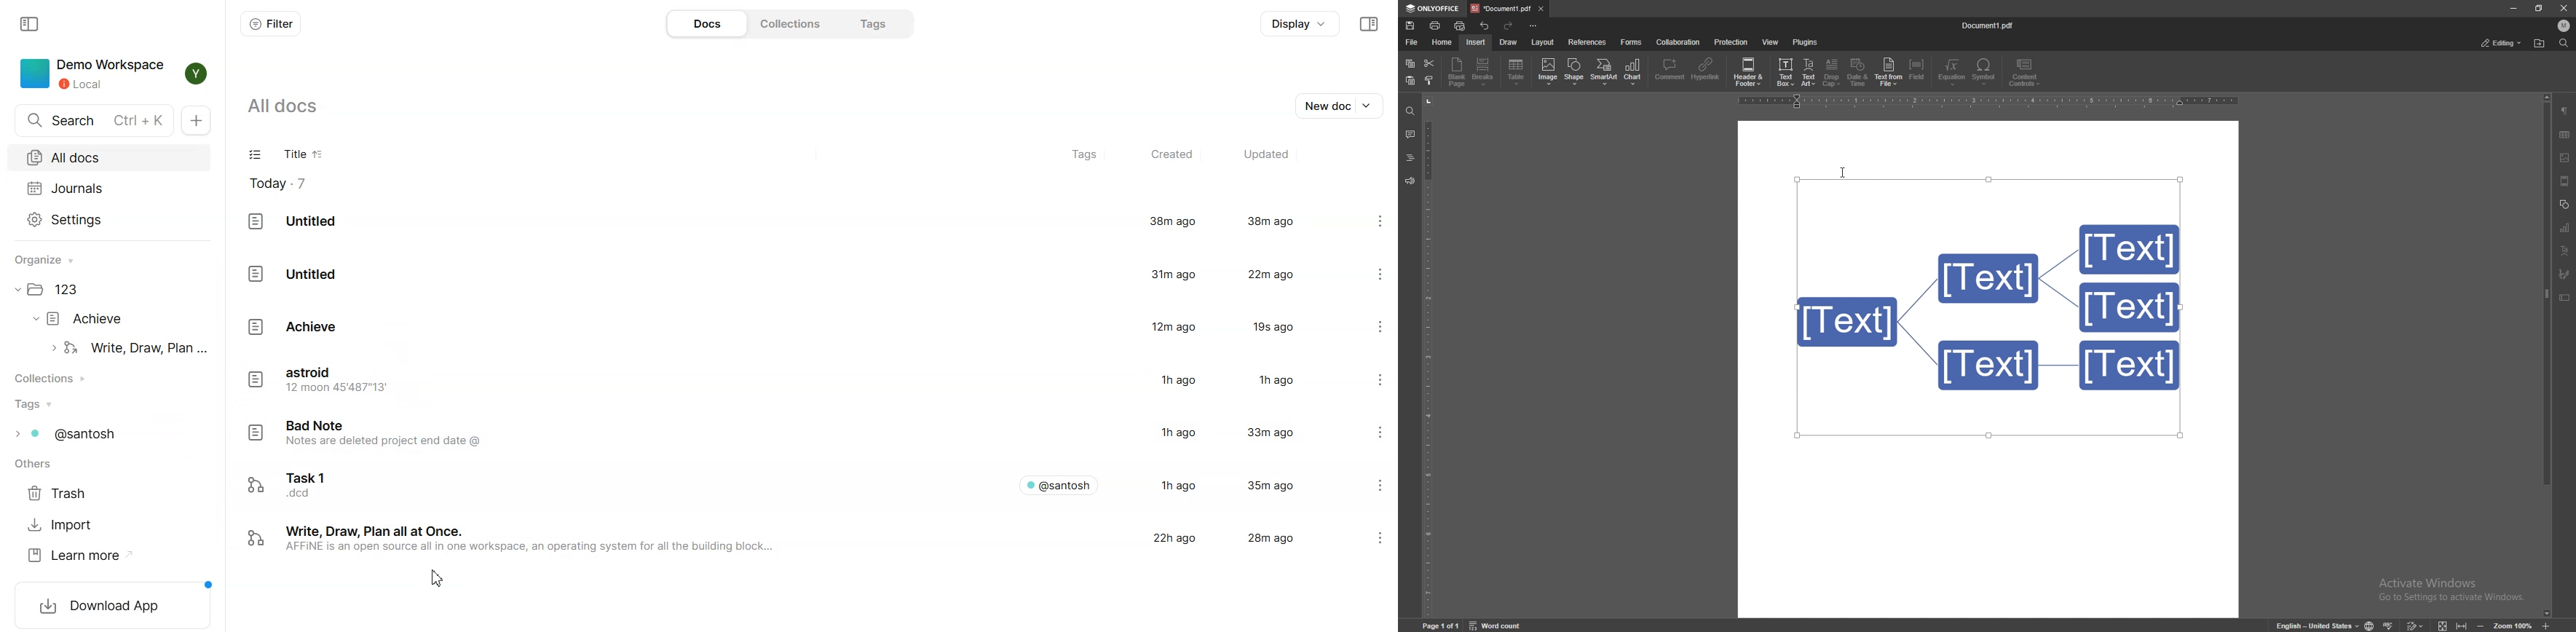 The image size is (2576, 644). What do you see at coordinates (1427, 355) in the screenshot?
I see `vertical scale` at bounding box center [1427, 355].